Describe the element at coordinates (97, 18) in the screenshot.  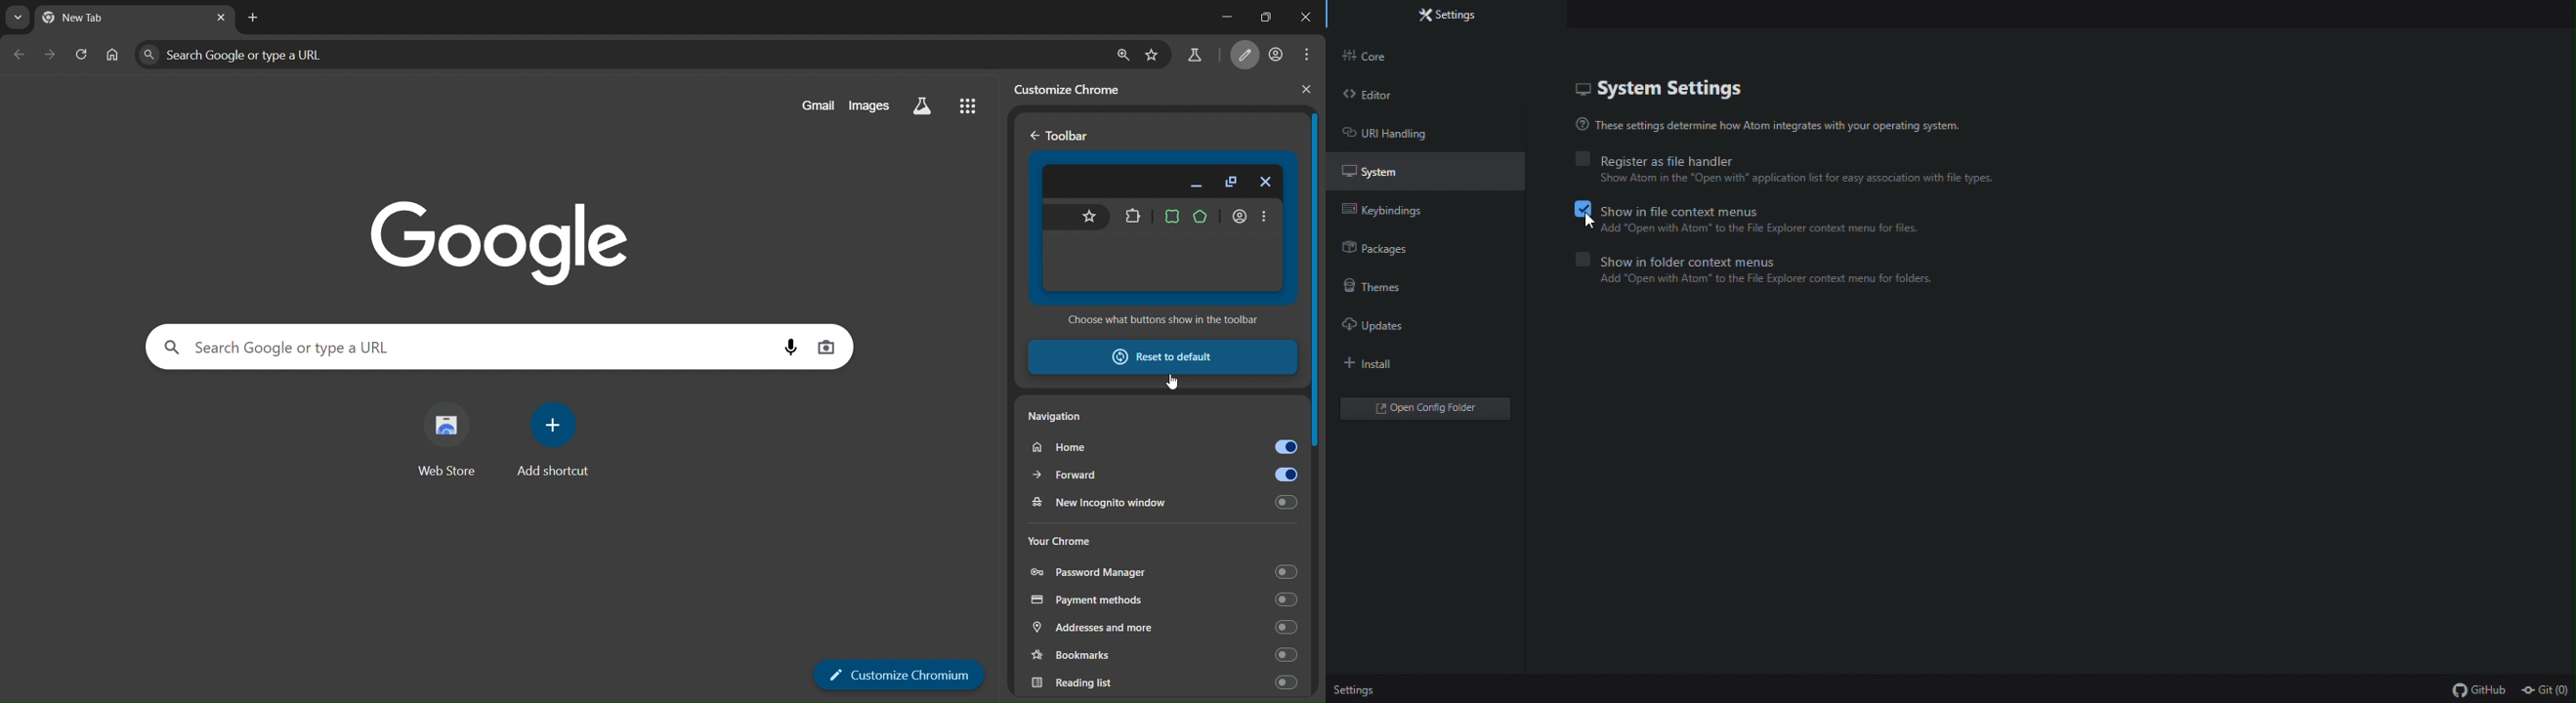
I see `currrent page` at that location.